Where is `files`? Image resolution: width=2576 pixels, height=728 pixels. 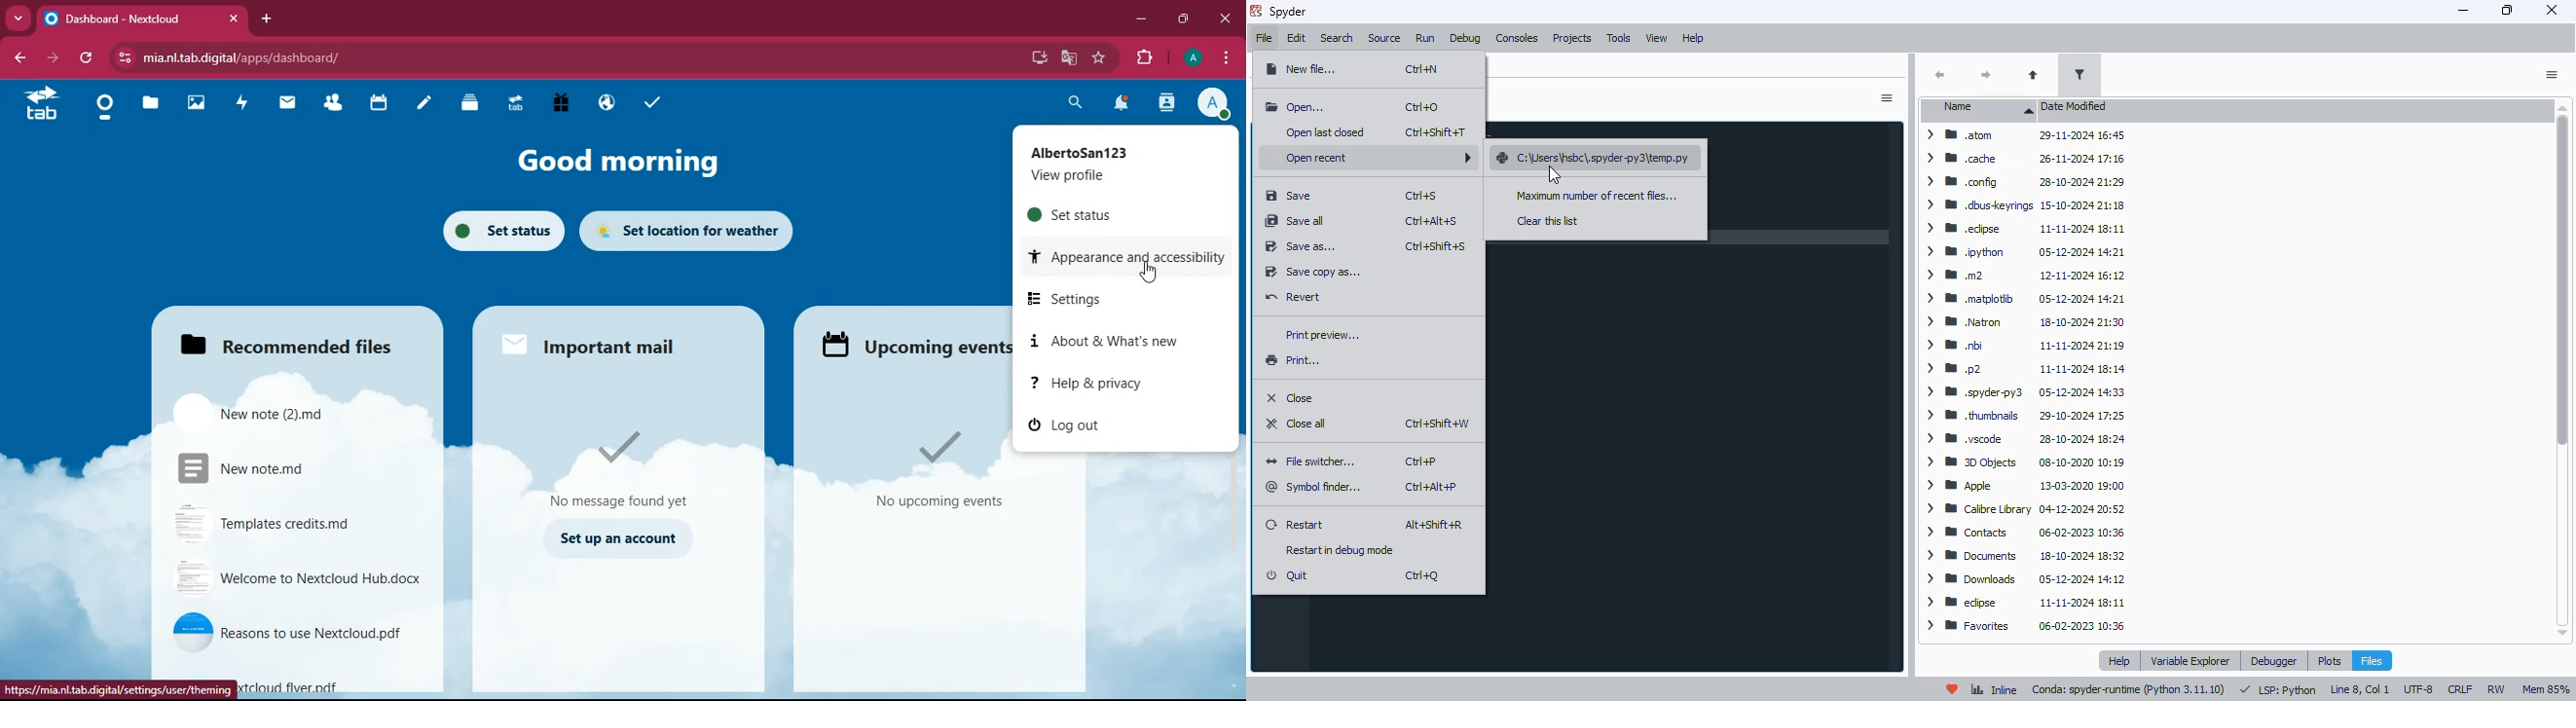
files is located at coordinates (2372, 661).